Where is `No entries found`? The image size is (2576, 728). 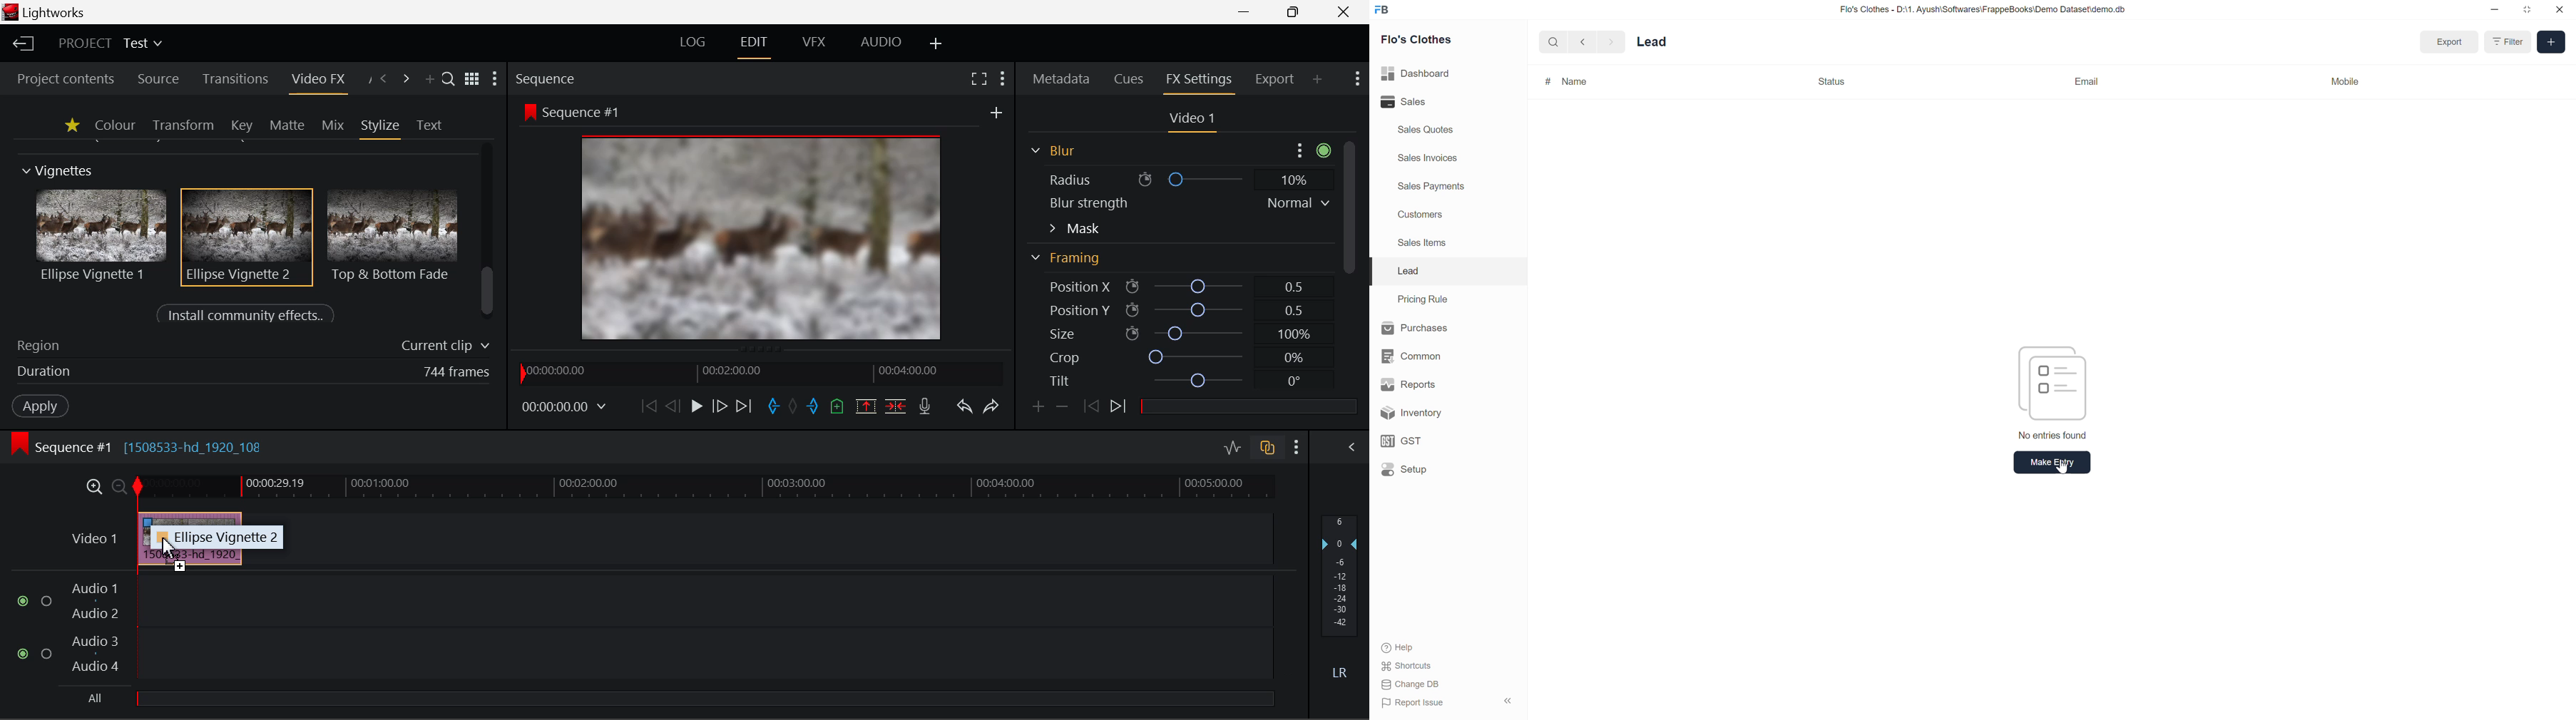
No entries found is located at coordinates (2051, 436).